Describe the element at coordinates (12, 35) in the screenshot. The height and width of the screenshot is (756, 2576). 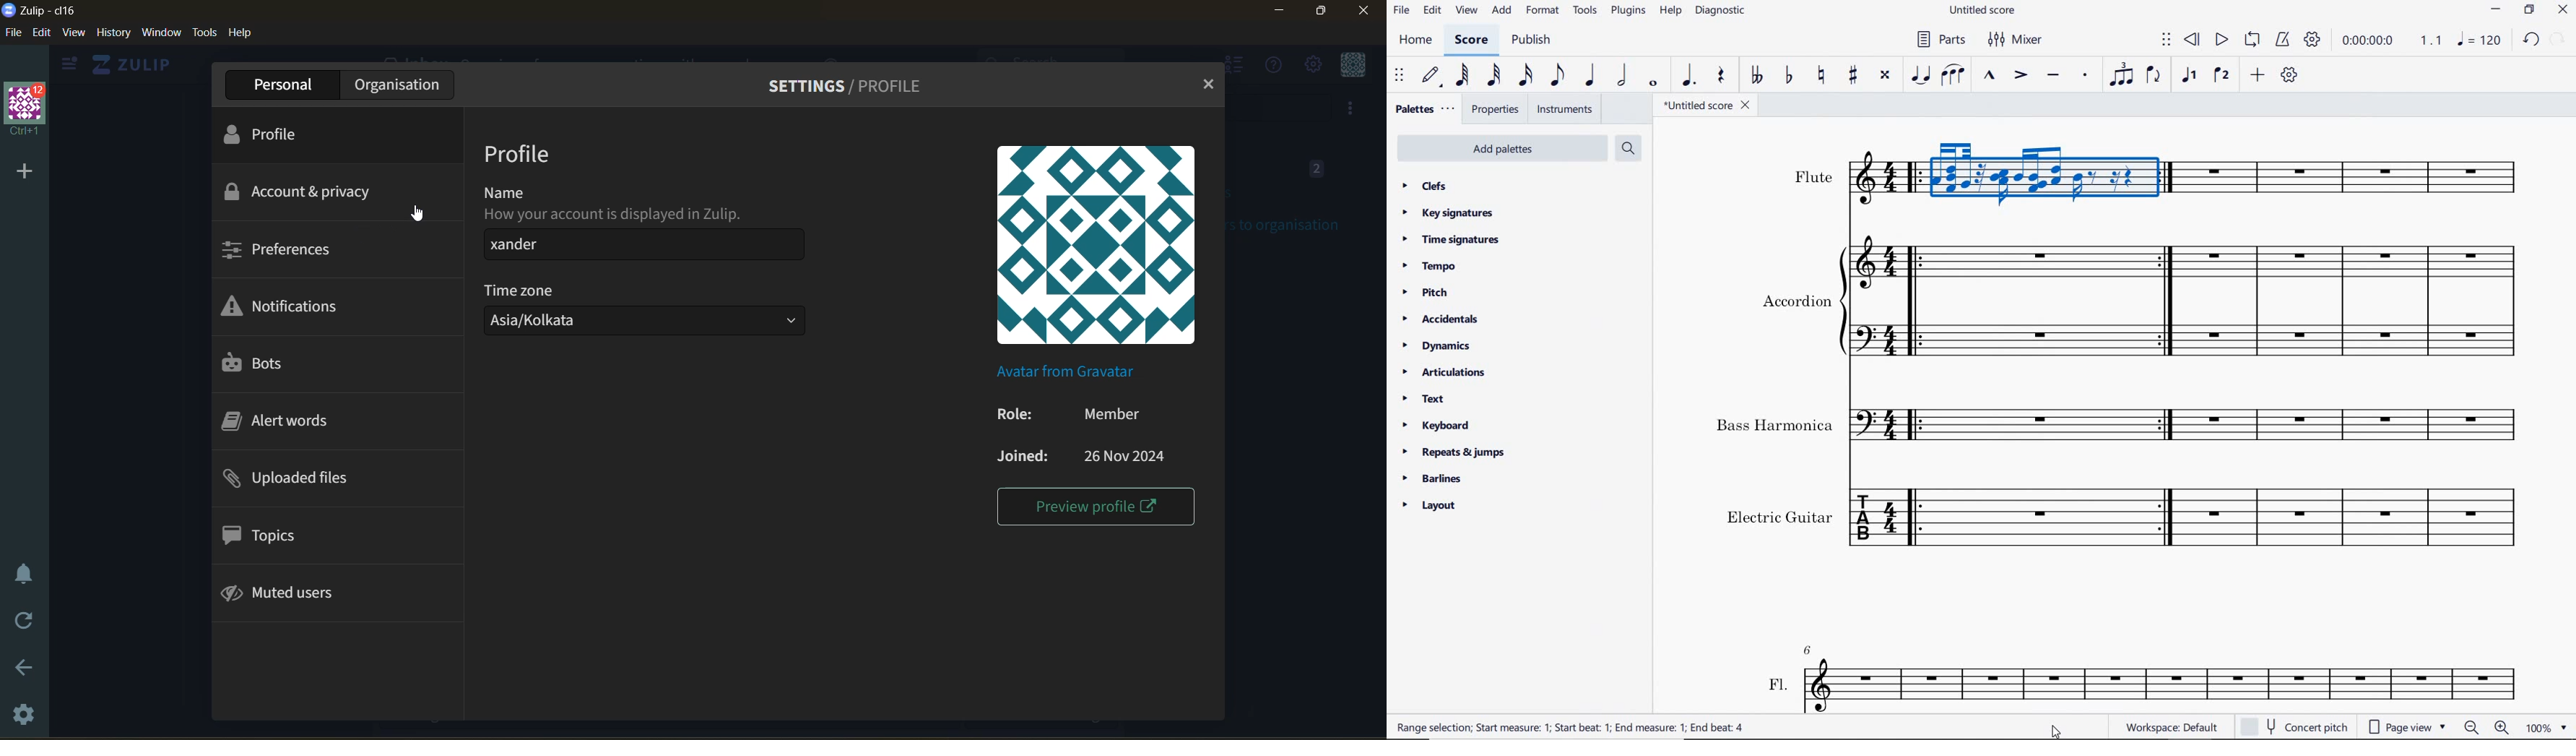
I see `file` at that location.